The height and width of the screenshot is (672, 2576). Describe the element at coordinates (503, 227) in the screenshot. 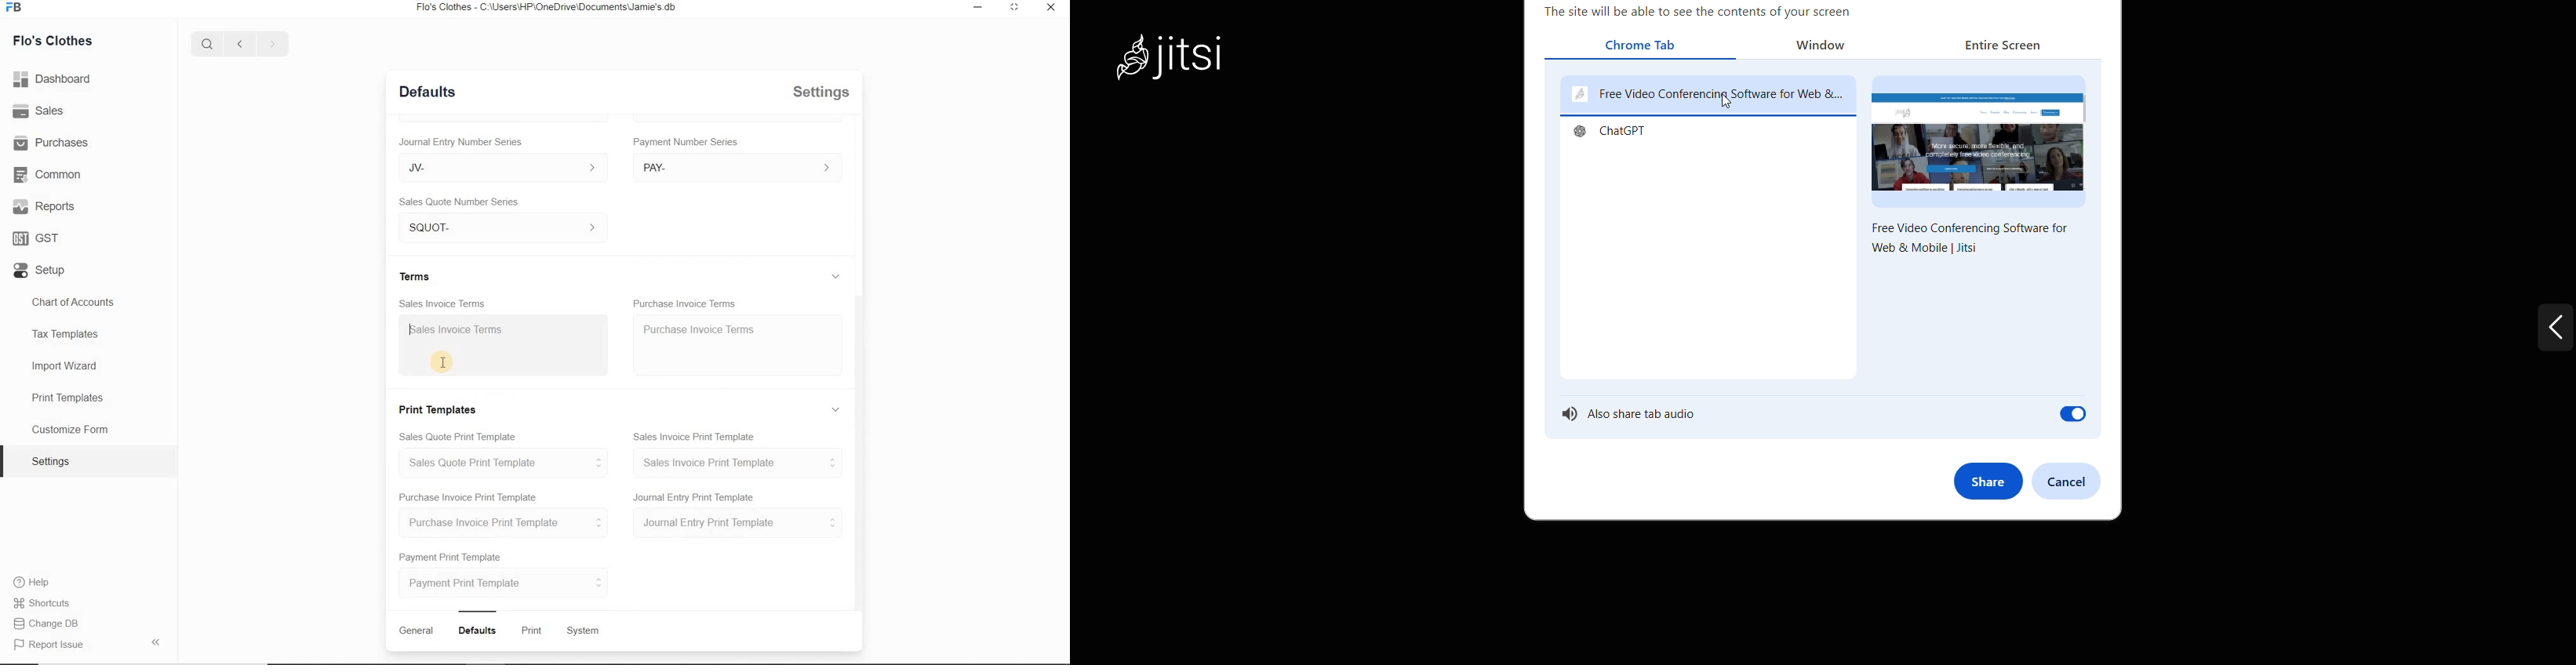

I see `SQUOT-` at that location.